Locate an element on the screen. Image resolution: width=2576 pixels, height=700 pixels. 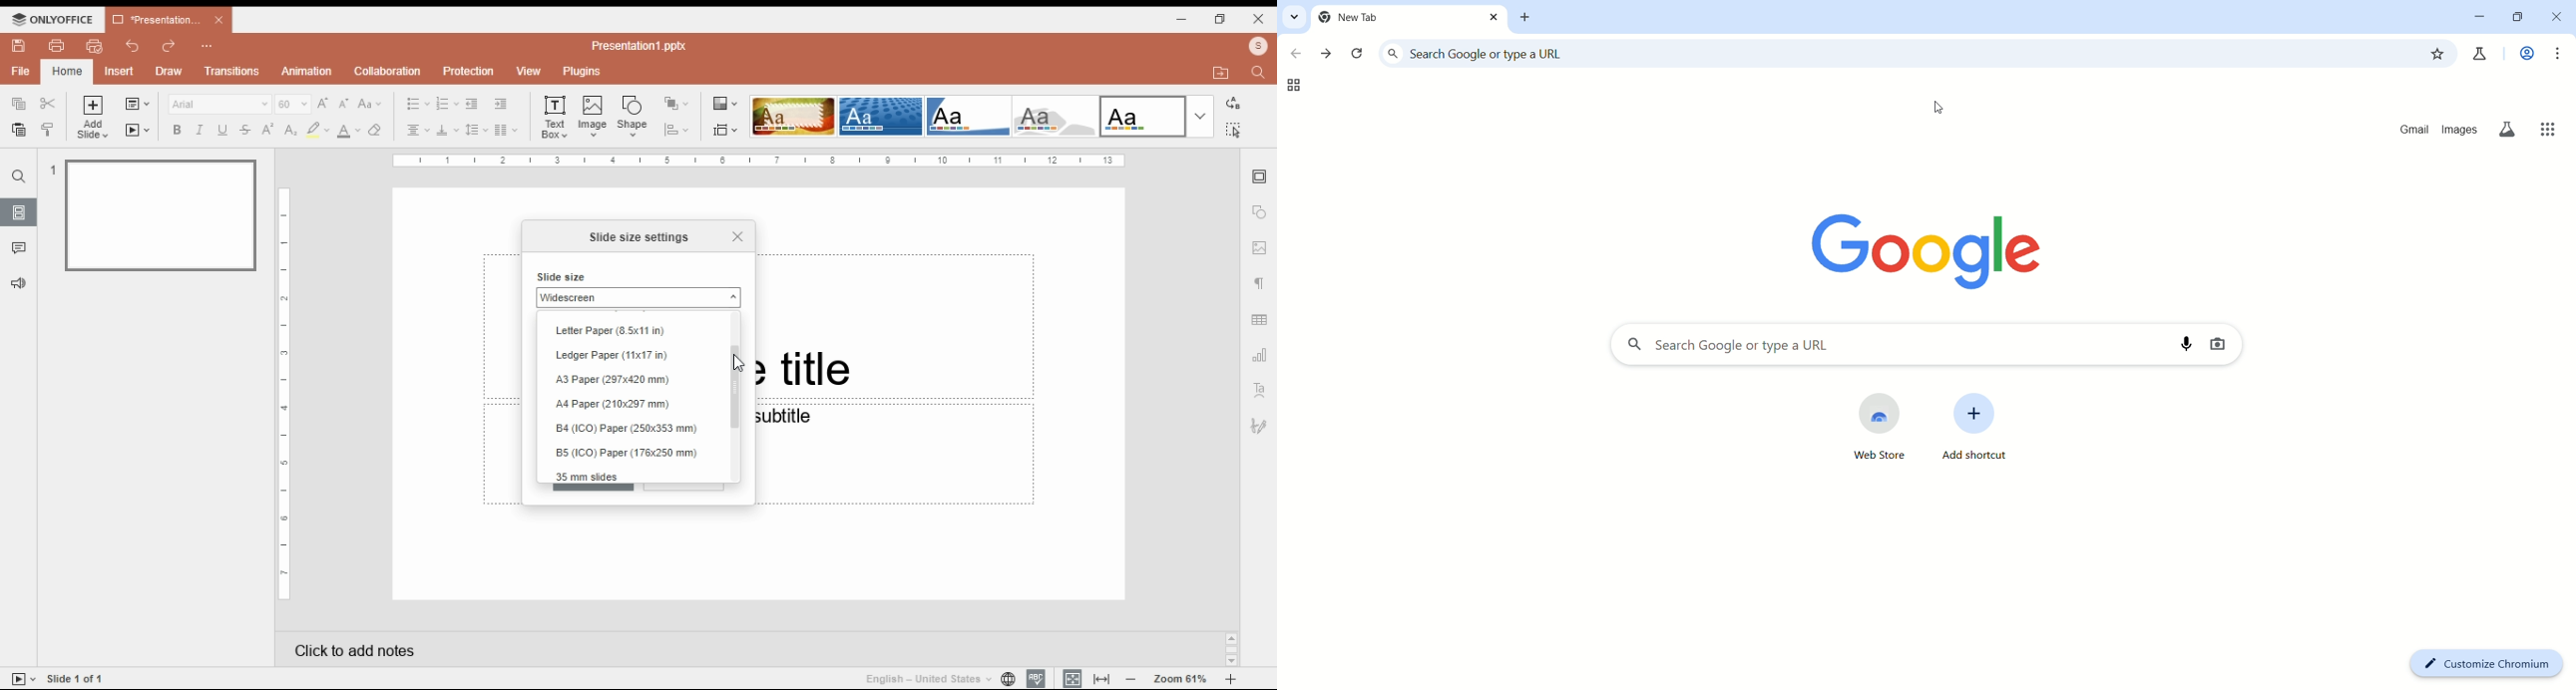
draw is located at coordinates (171, 71).